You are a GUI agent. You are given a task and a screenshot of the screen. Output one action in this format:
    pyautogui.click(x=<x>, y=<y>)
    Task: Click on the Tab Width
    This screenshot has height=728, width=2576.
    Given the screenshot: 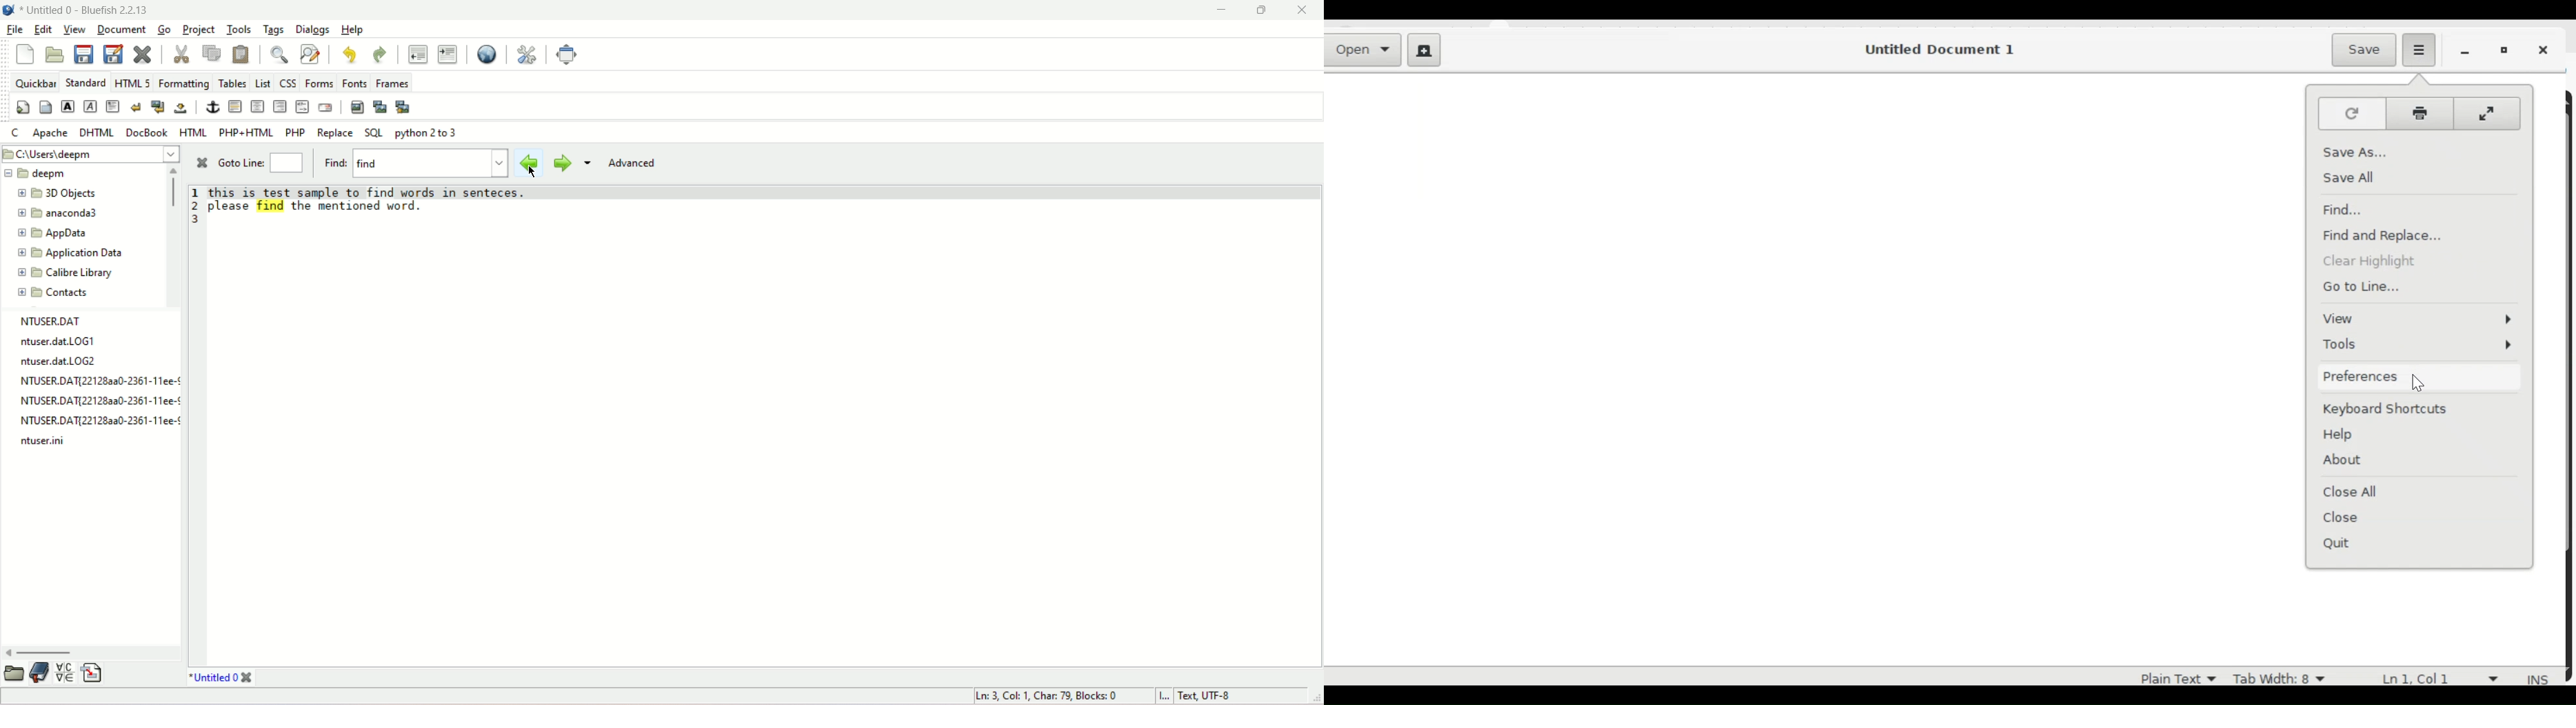 What is the action you would take?
    pyautogui.click(x=2278, y=677)
    